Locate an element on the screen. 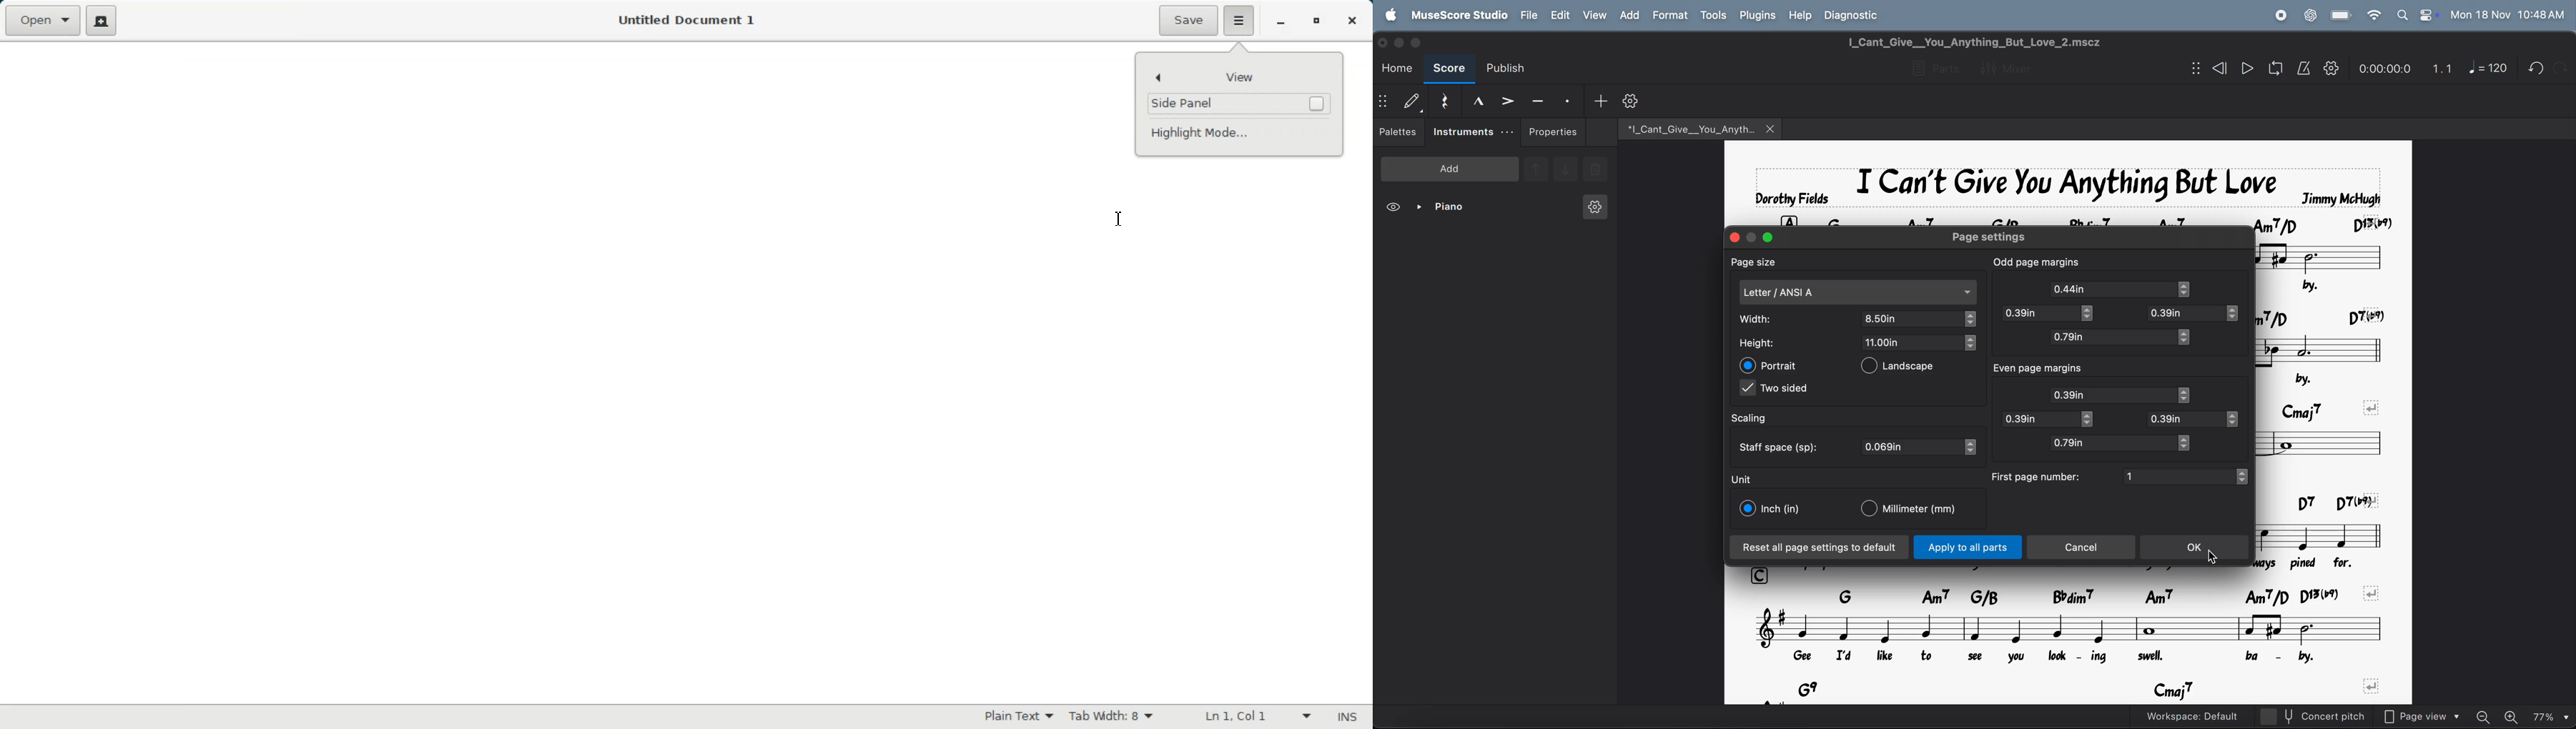 The width and height of the screenshot is (2576, 756). close is located at coordinates (1772, 128).